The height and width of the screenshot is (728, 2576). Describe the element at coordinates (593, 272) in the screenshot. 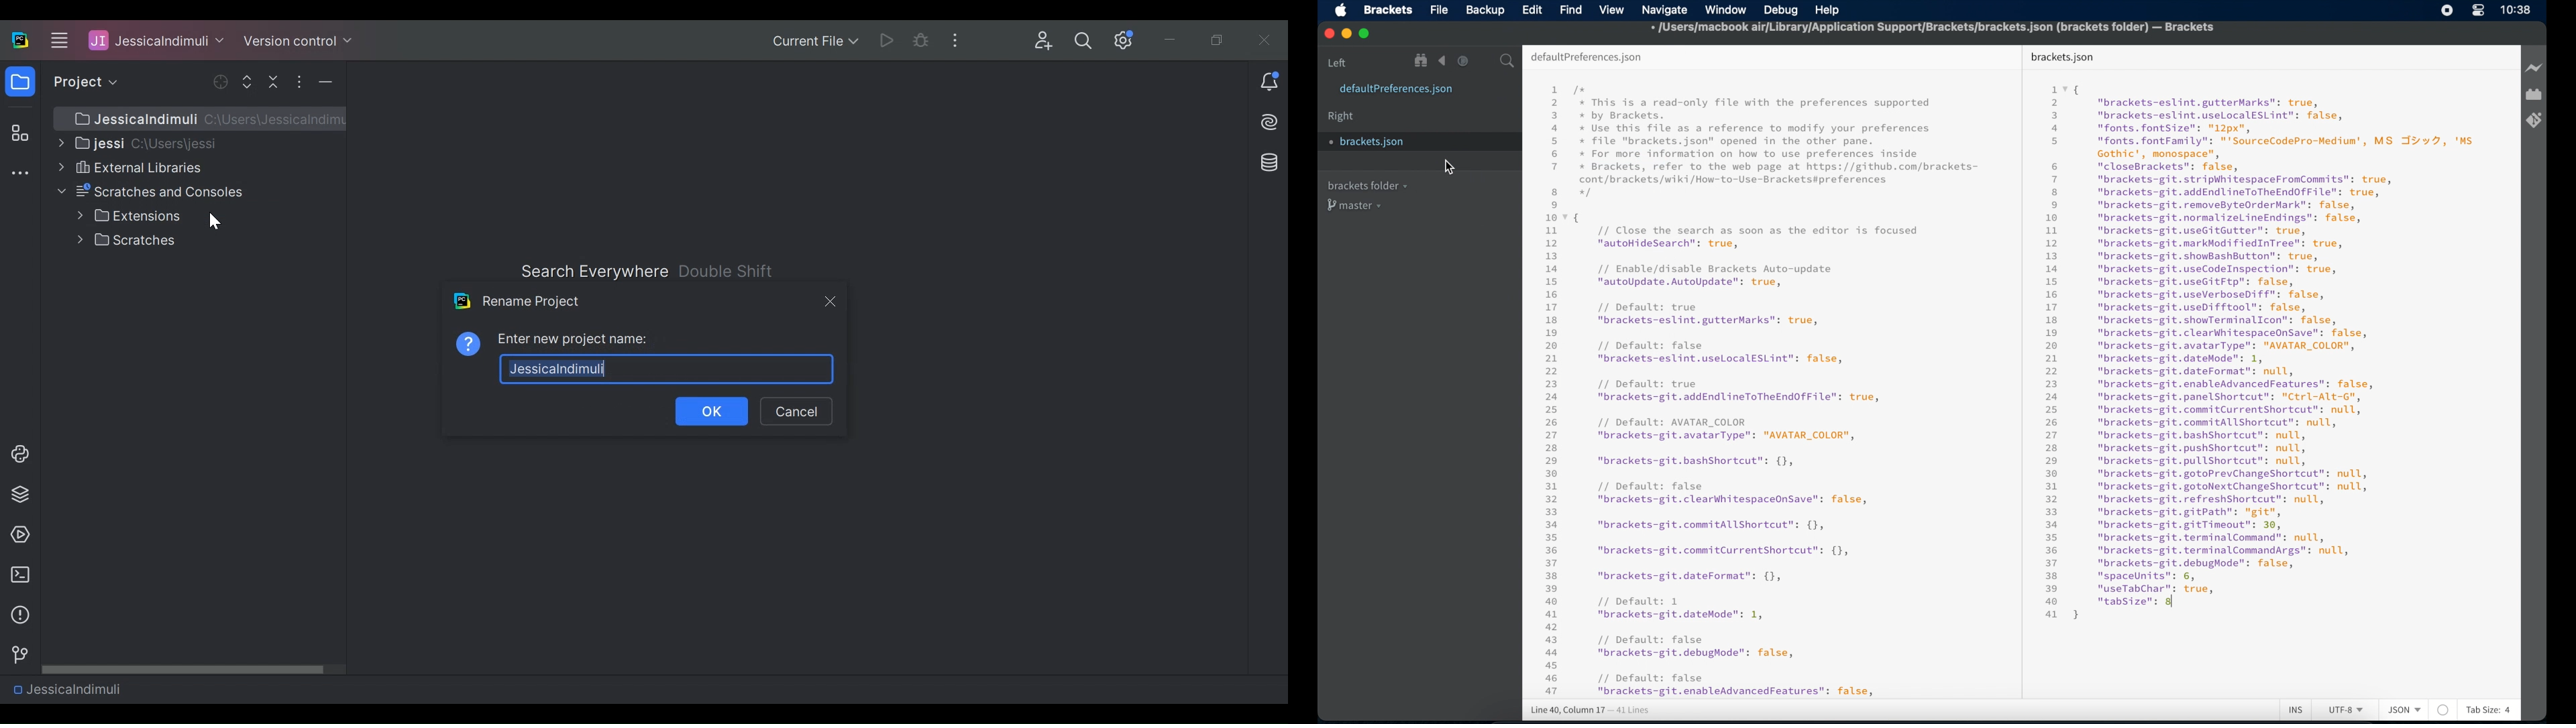

I see `Search Everywhere` at that location.